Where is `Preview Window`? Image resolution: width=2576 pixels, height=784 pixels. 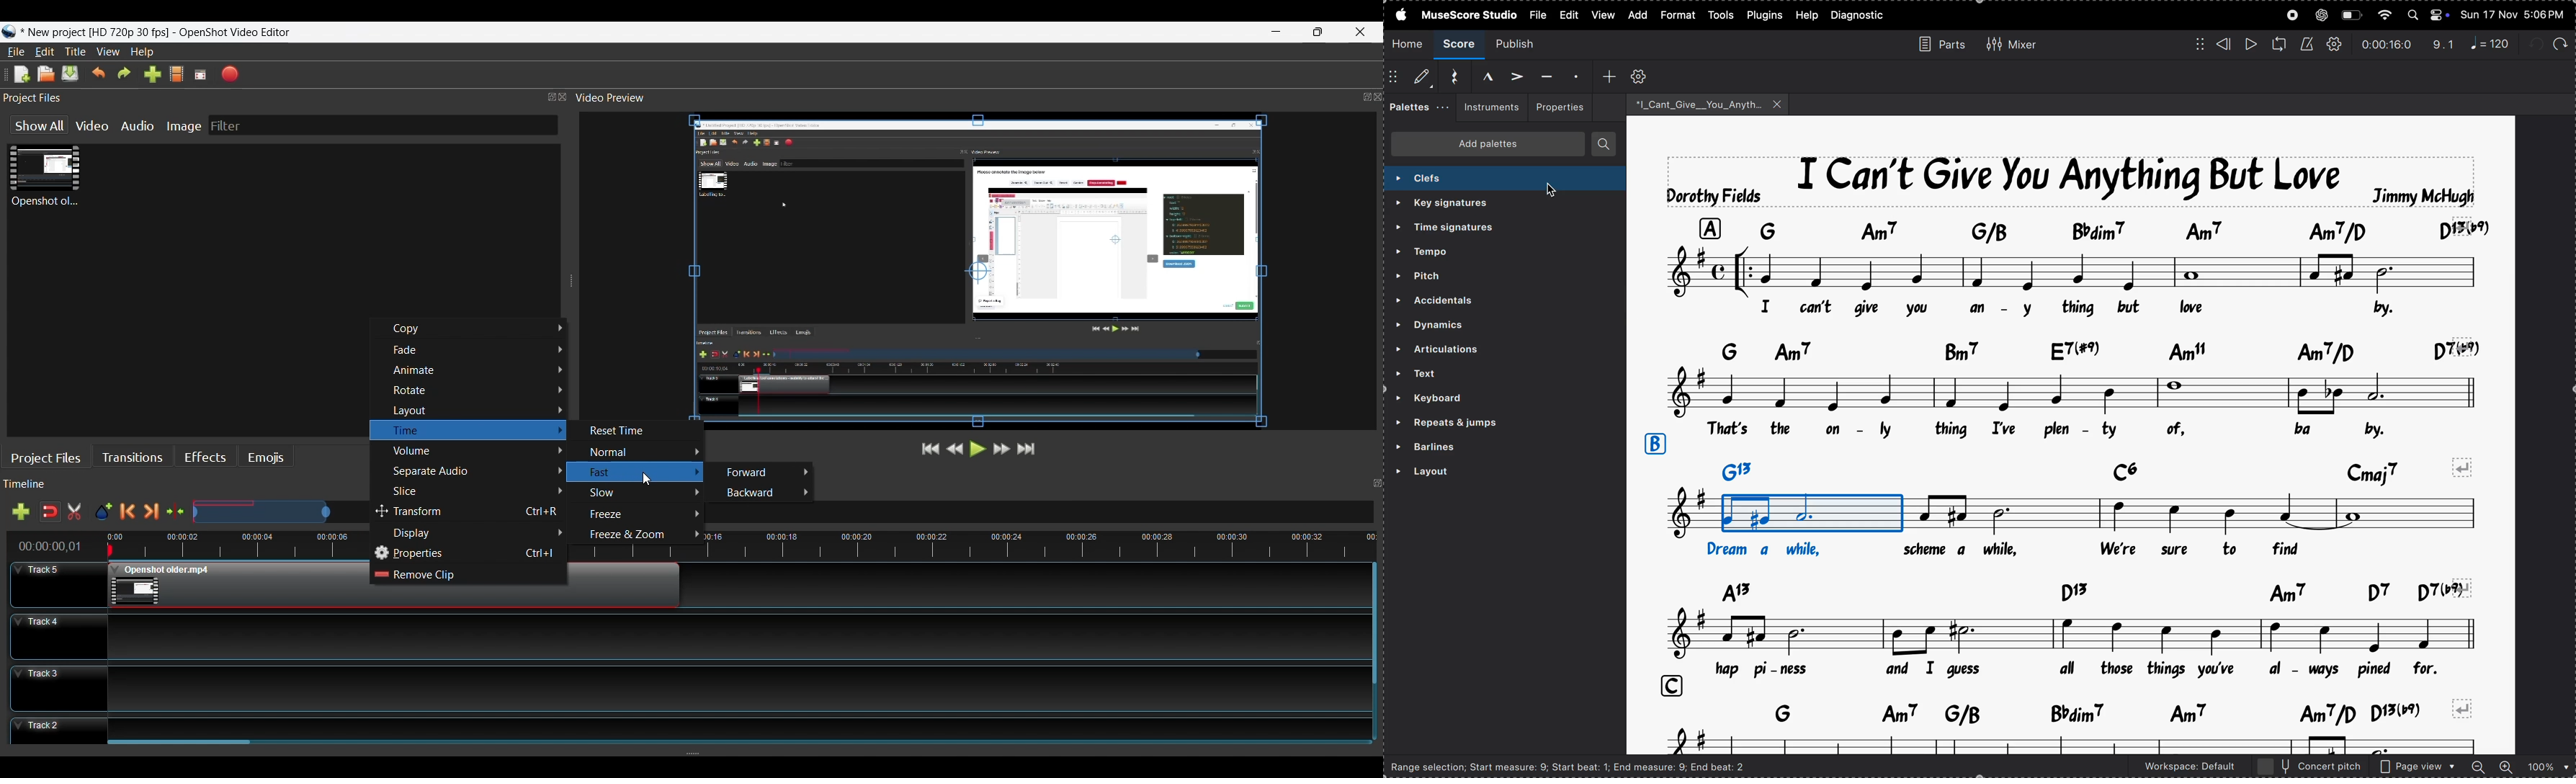 Preview Window is located at coordinates (980, 274).